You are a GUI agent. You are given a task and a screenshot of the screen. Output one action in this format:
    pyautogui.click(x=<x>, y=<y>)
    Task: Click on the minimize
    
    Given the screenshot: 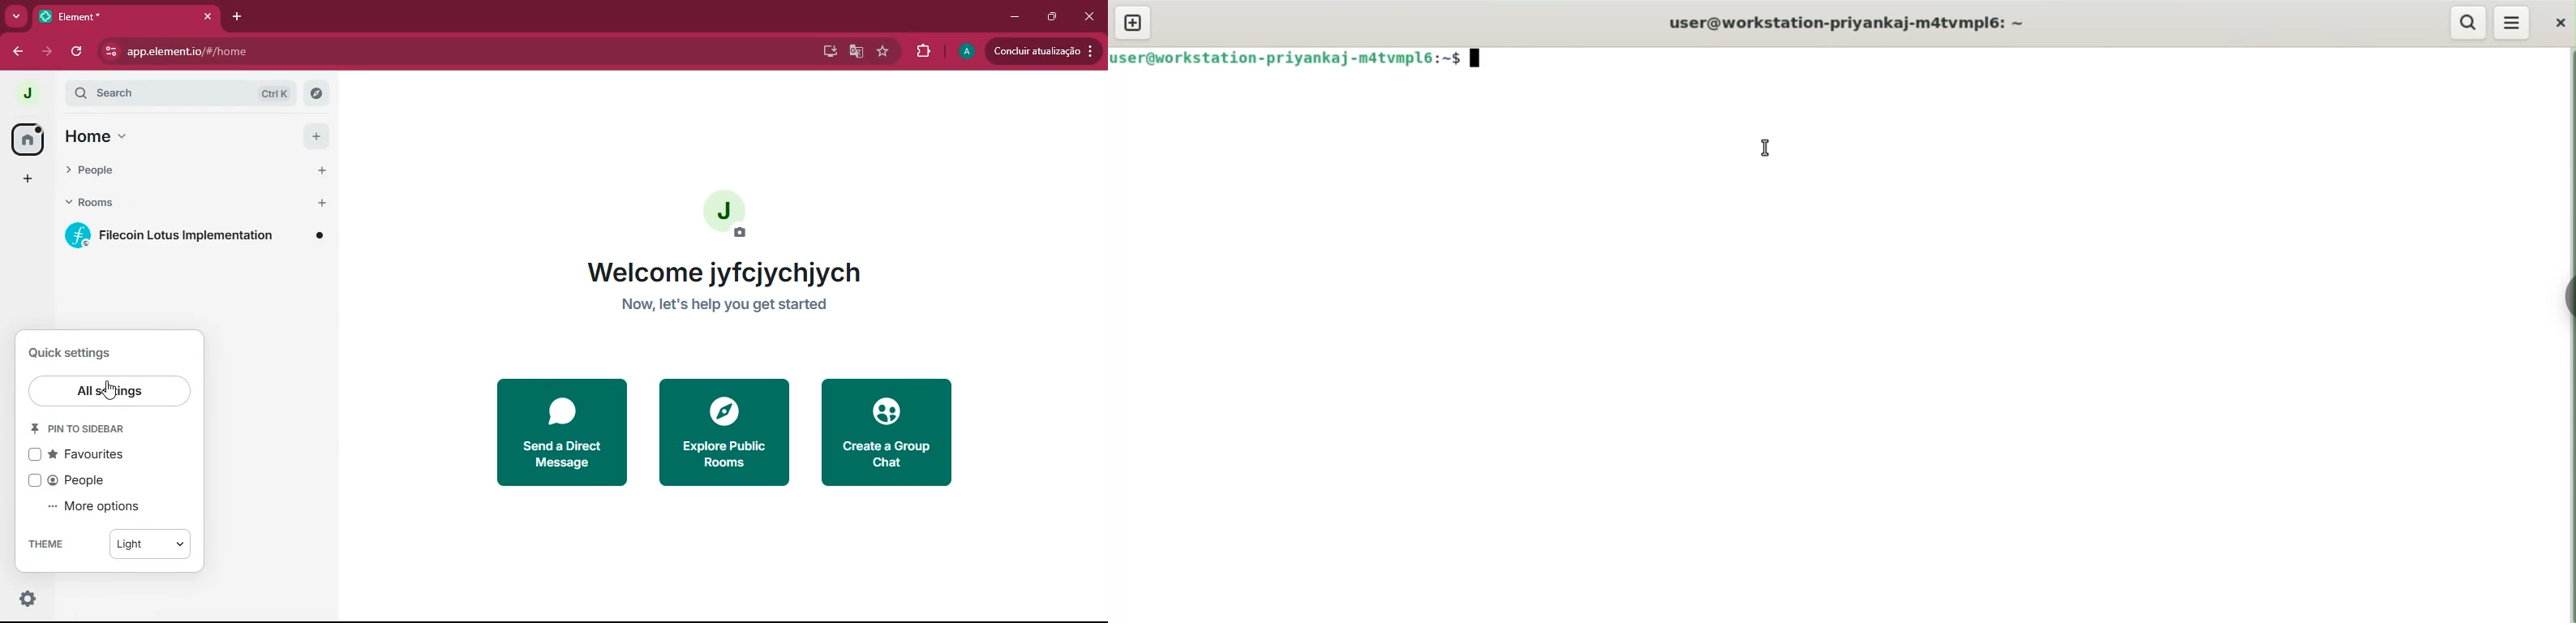 What is the action you would take?
    pyautogui.click(x=1015, y=17)
    